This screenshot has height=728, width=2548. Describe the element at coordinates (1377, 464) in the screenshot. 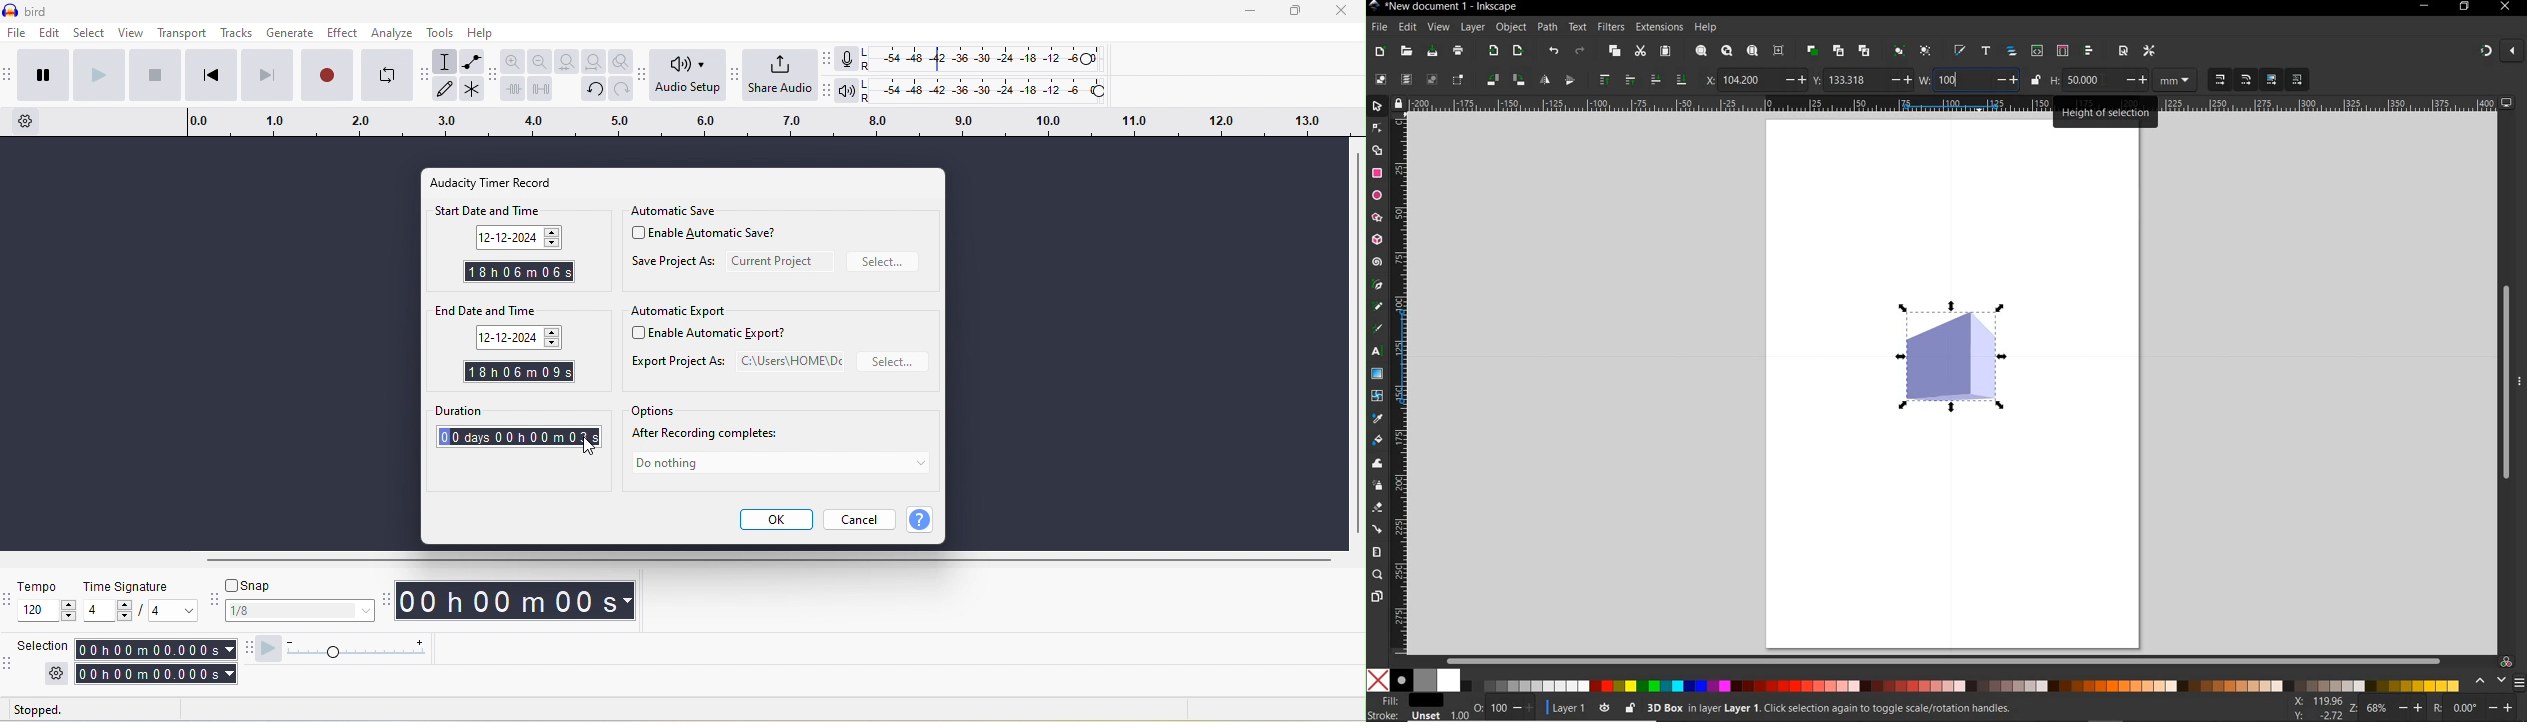

I see `tweak tool` at that location.